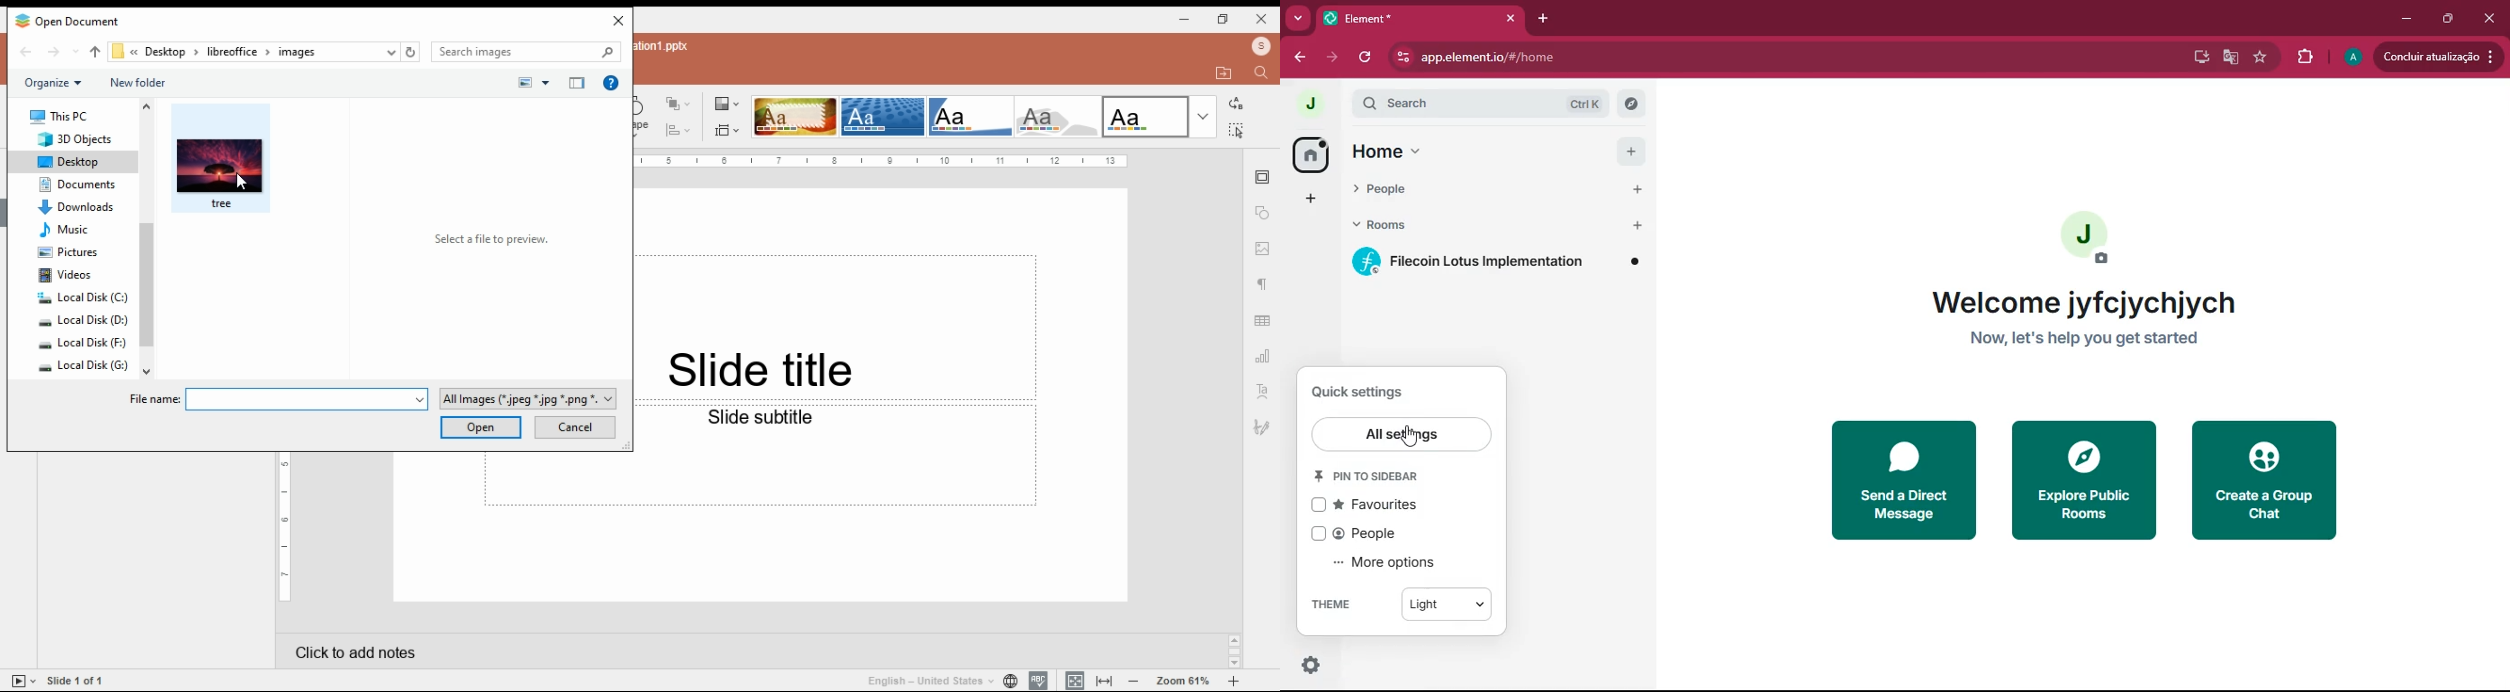 The image size is (2520, 700). What do you see at coordinates (1261, 48) in the screenshot?
I see `profile` at bounding box center [1261, 48].